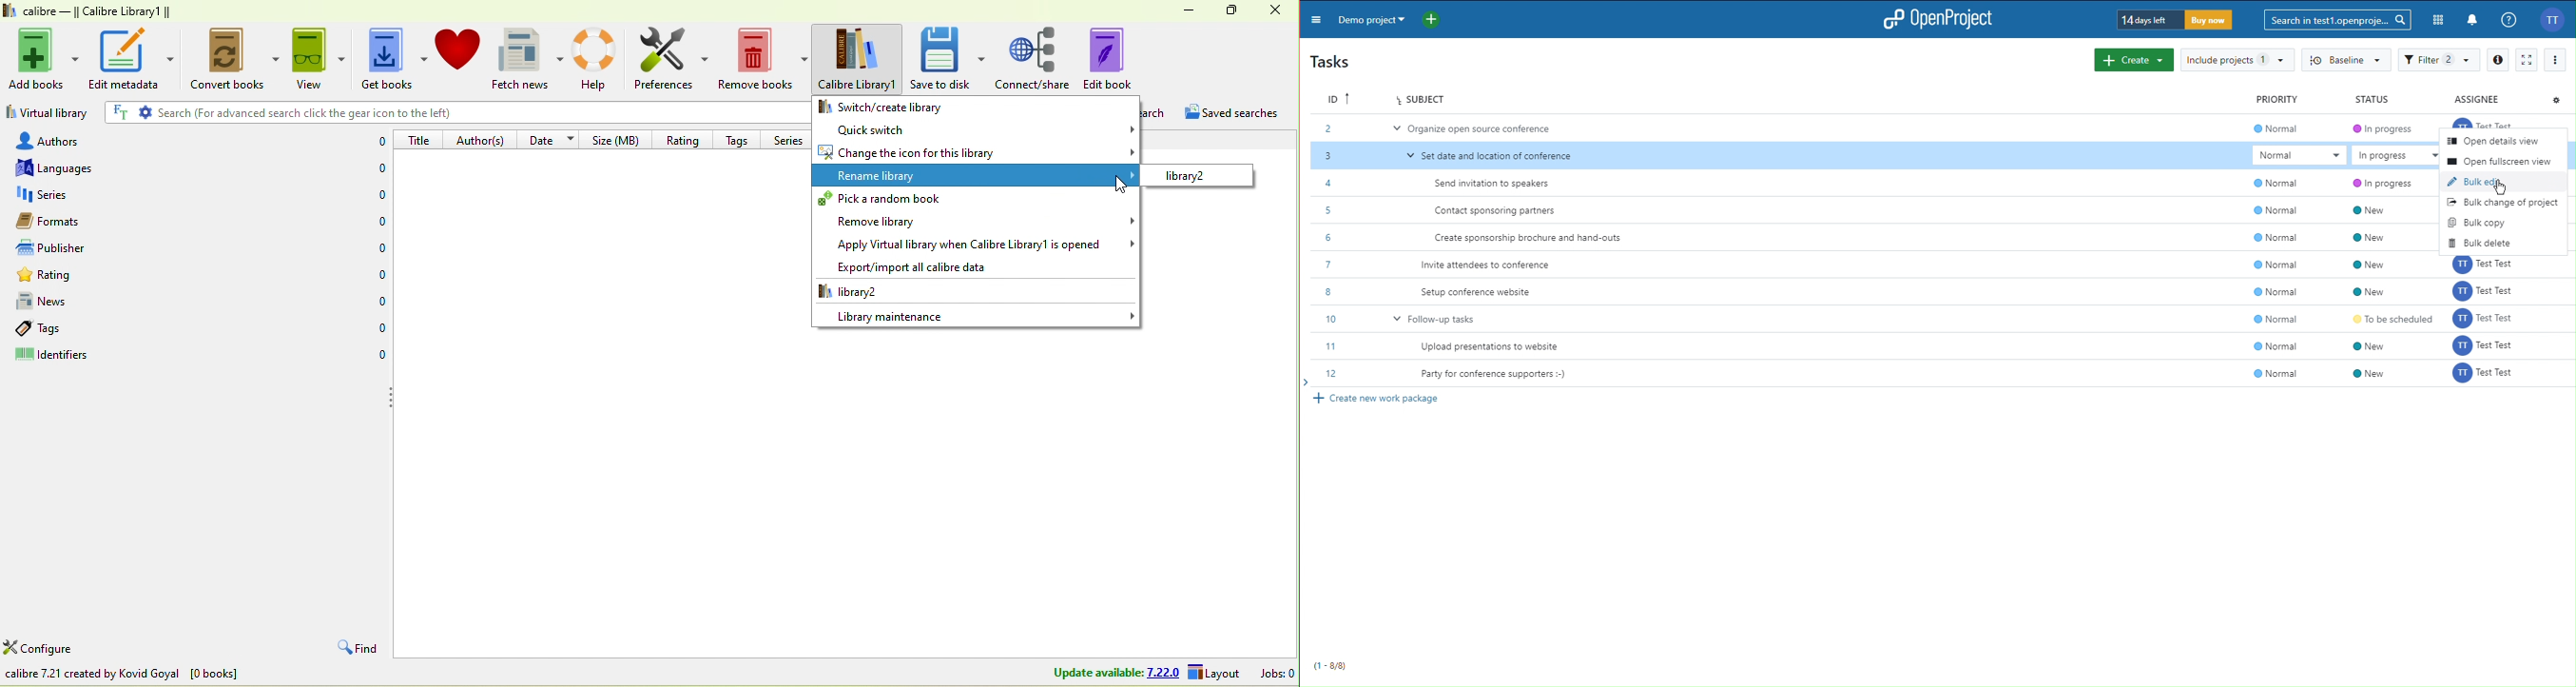 The height and width of the screenshot is (700, 2576). Describe the element at coordinates (317, 58) in the screenshot. I see `view` at that location.